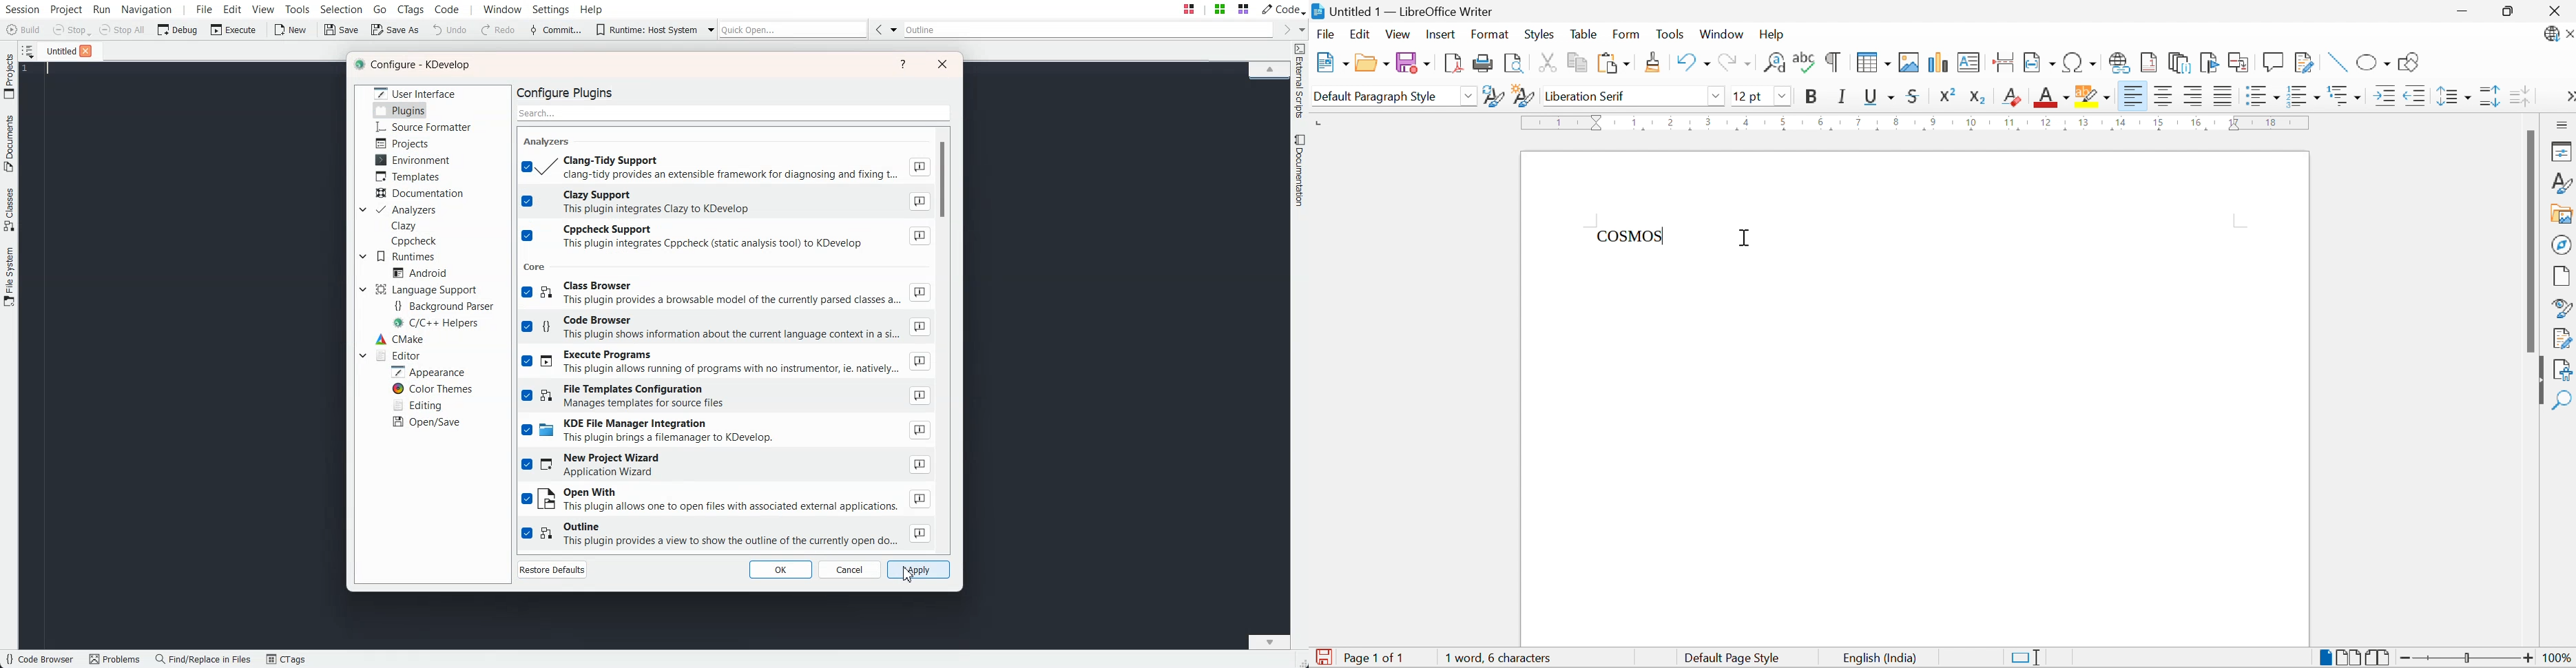  Describe the element at coordinates (1412, 62) in the screenshot. I see `Save` at that location.